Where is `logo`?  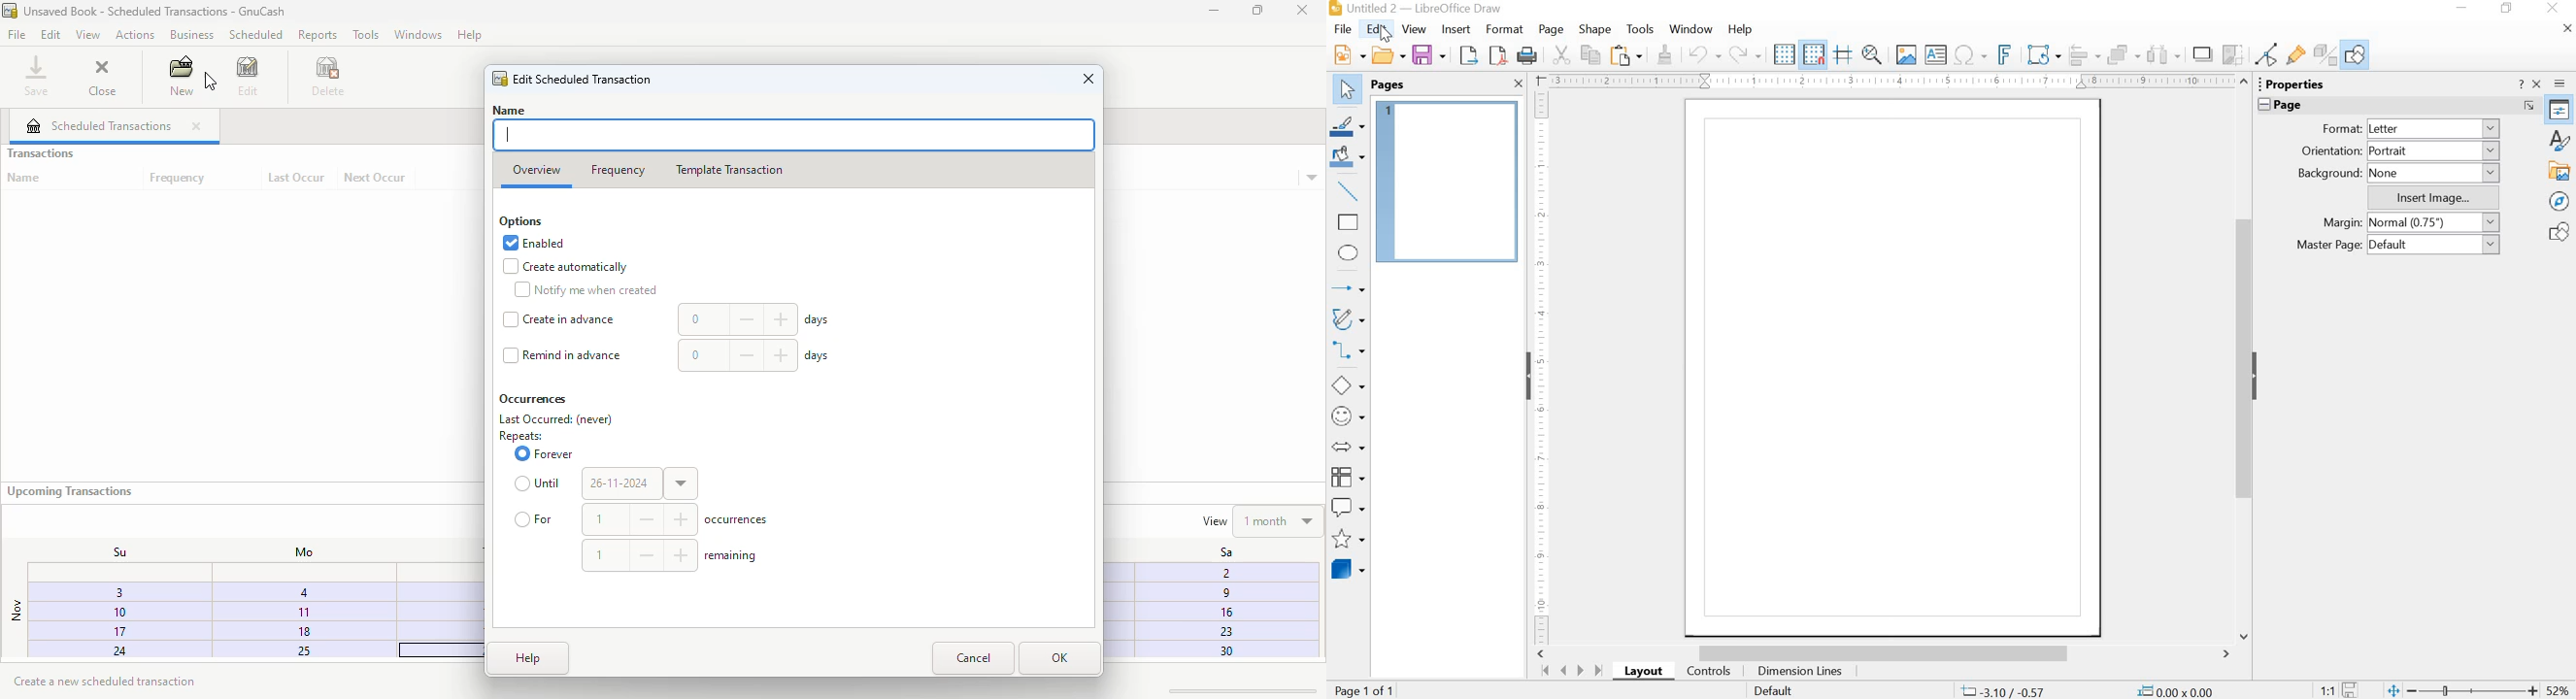
logo is located at coordinates (501, 80).